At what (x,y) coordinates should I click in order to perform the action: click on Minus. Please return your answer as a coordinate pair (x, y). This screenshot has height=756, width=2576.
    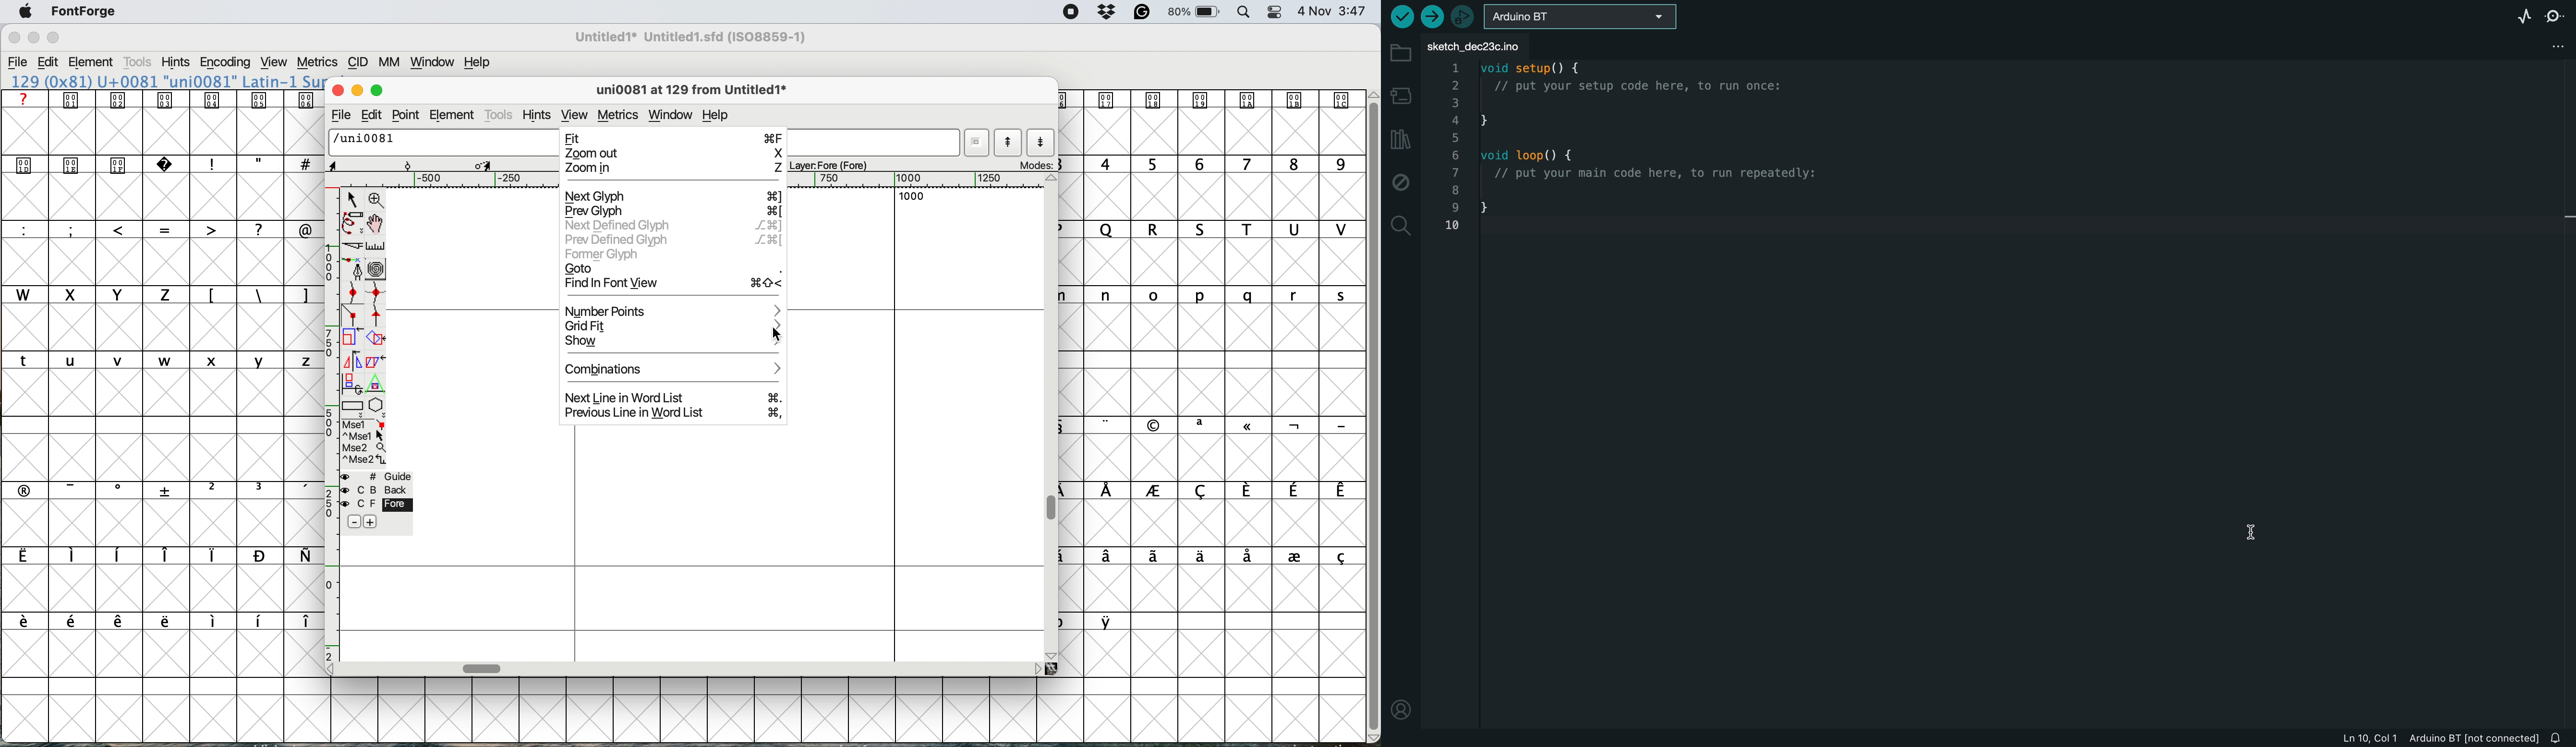
    Looking at the image, I should click on (354, 521).